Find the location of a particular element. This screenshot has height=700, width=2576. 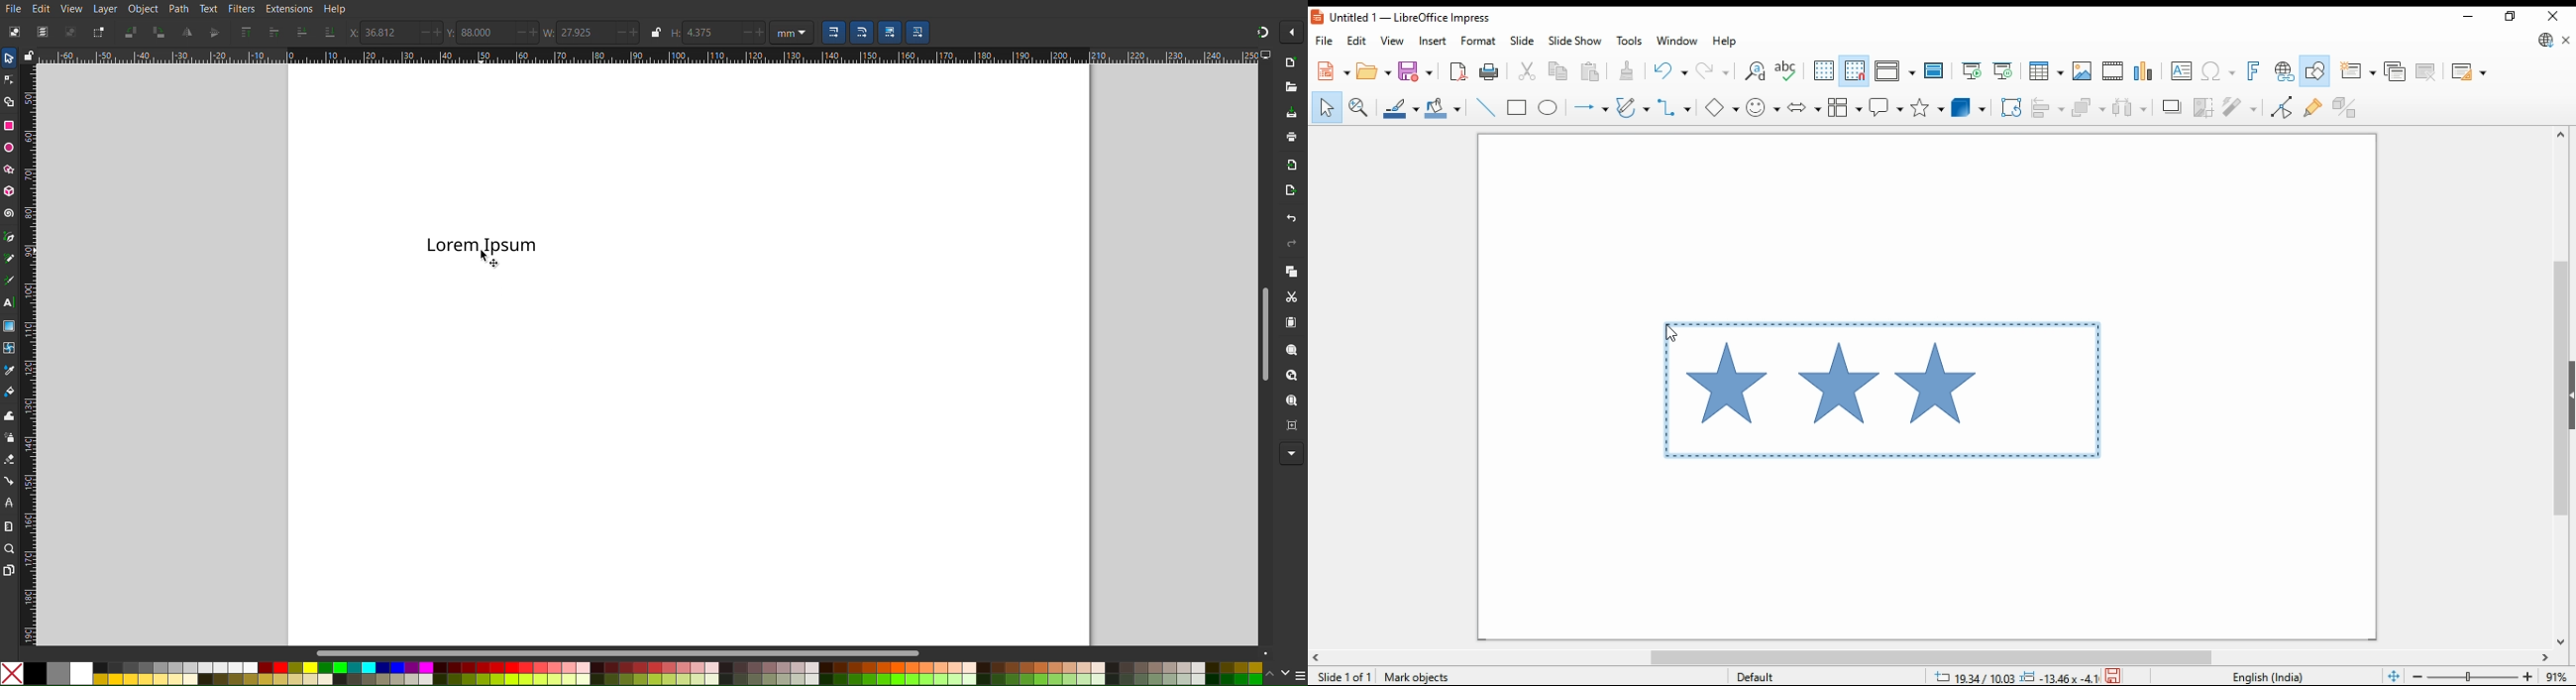

display view is located at coordinates (1896, 71).